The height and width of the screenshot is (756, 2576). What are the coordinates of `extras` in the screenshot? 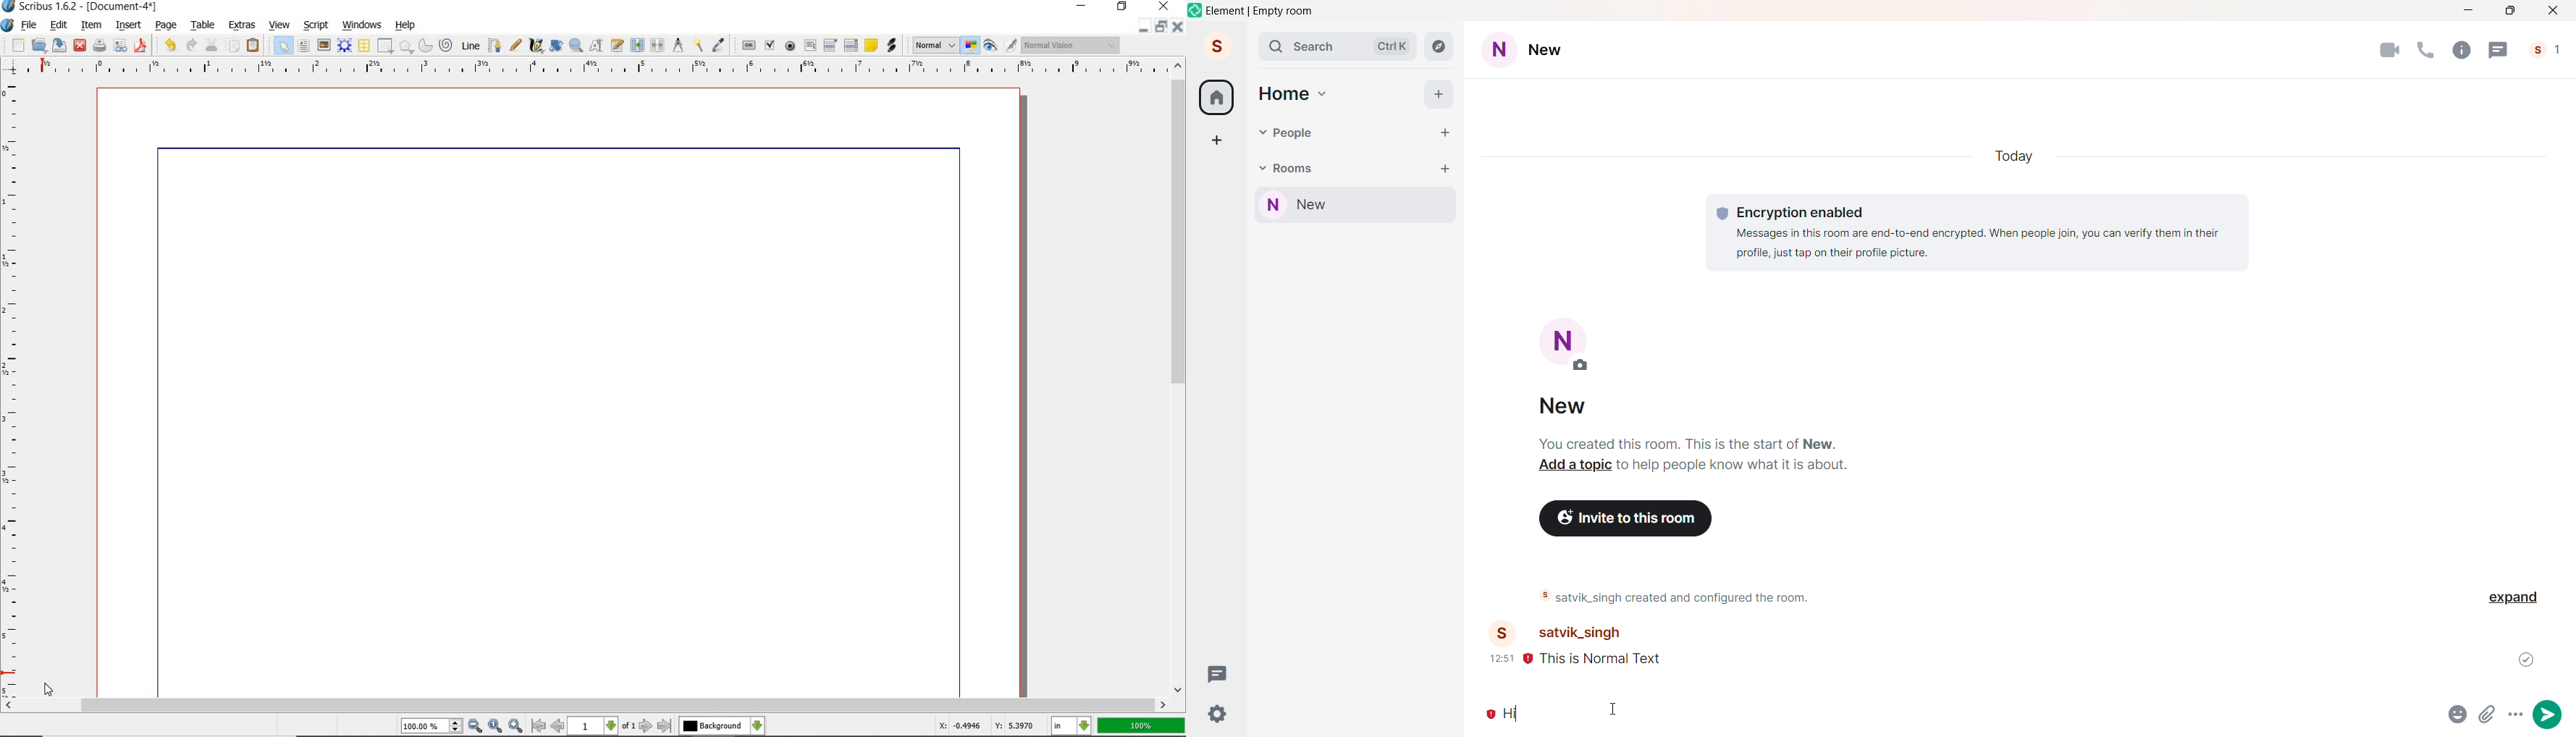 It's located at (243, 25).